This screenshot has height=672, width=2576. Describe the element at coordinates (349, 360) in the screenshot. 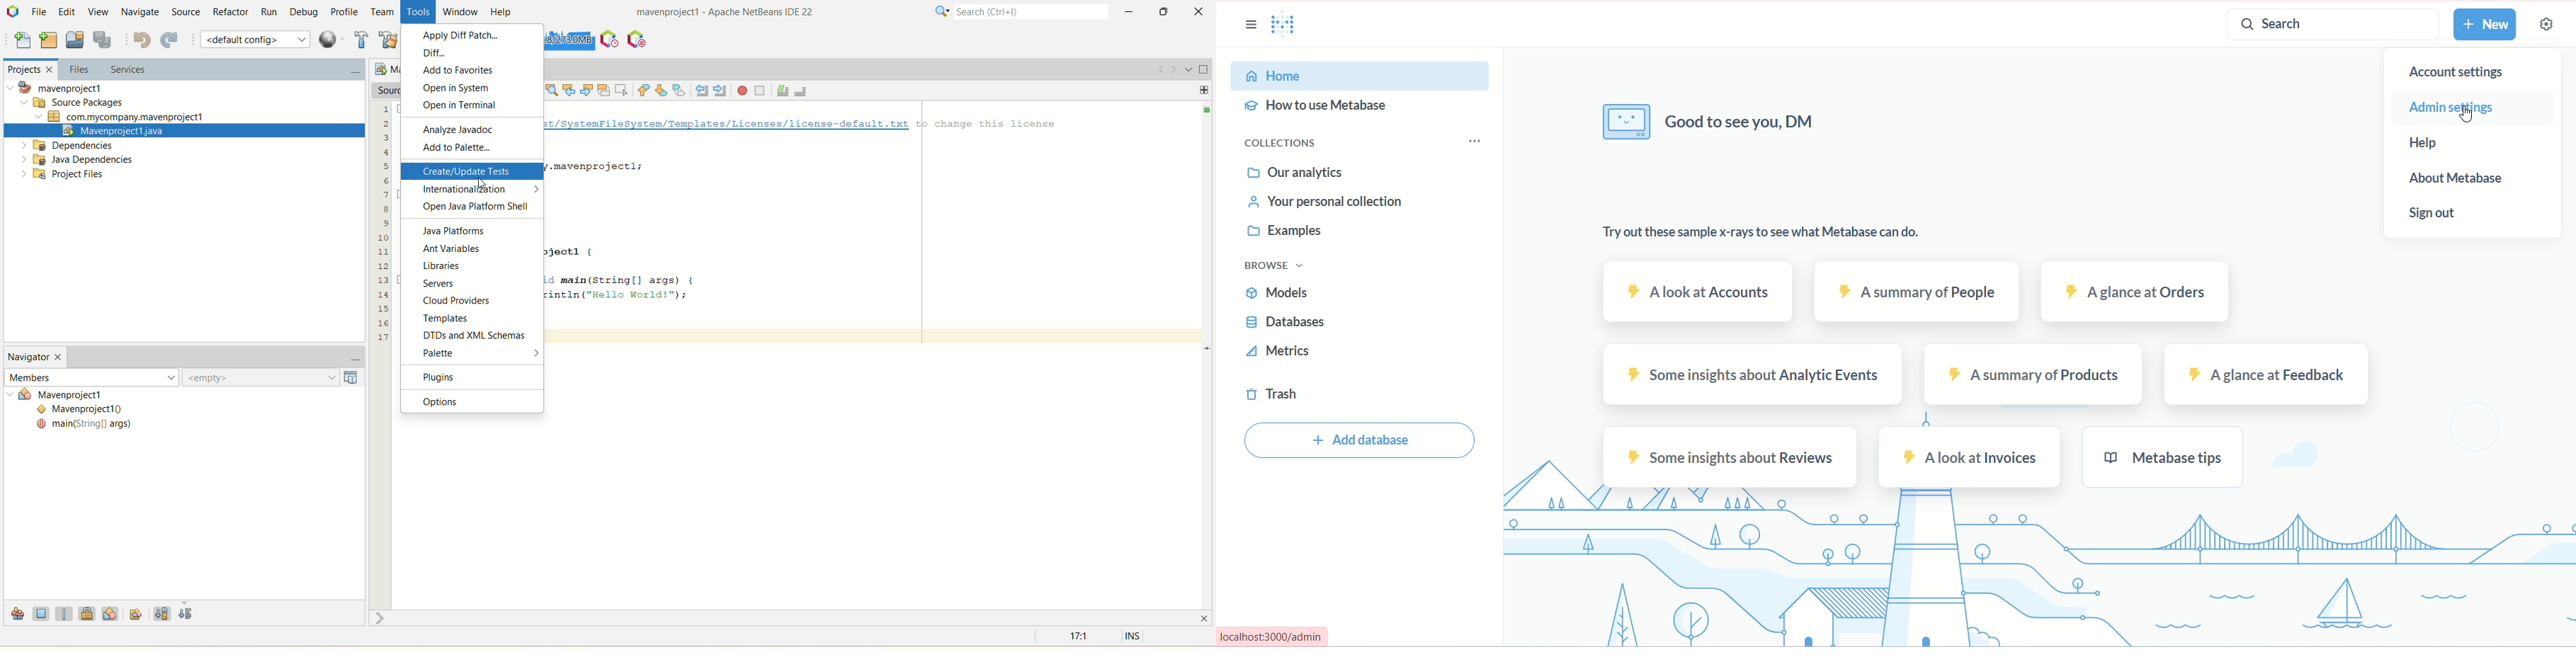

I see `minimize` at that location.